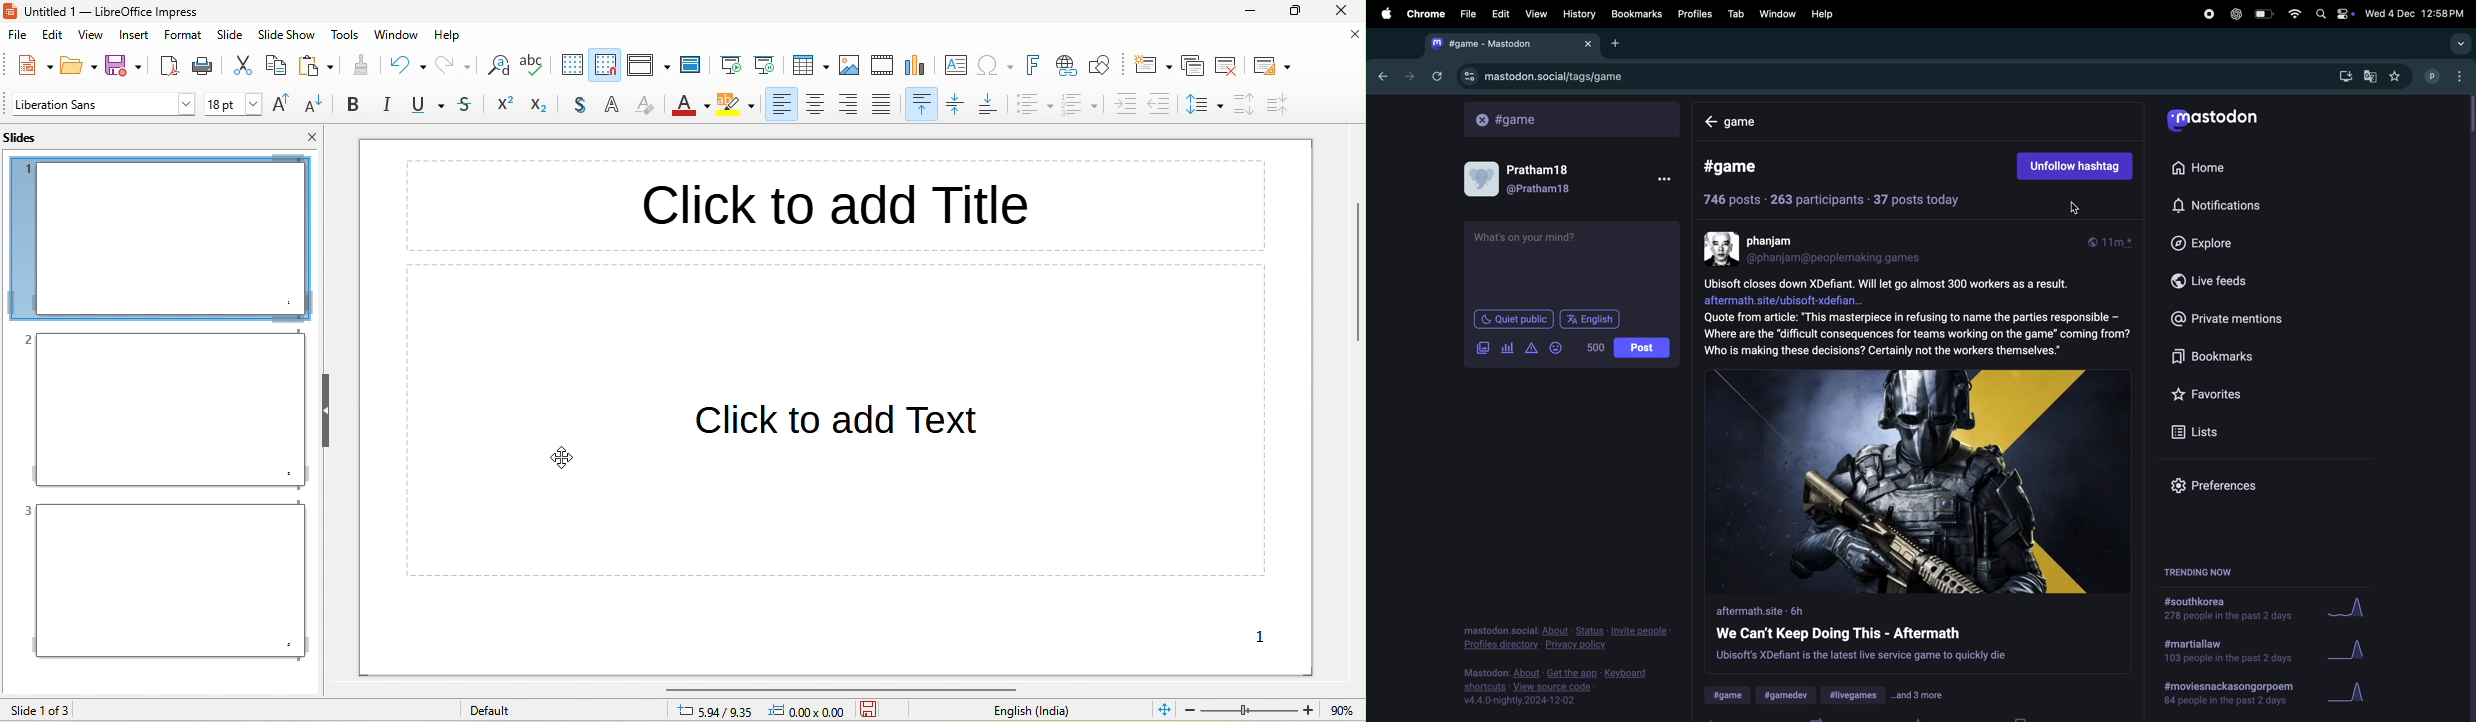 The width and height of the screenshot is (2492, 728). I want to click on #gamedev, so click(1790, 695).